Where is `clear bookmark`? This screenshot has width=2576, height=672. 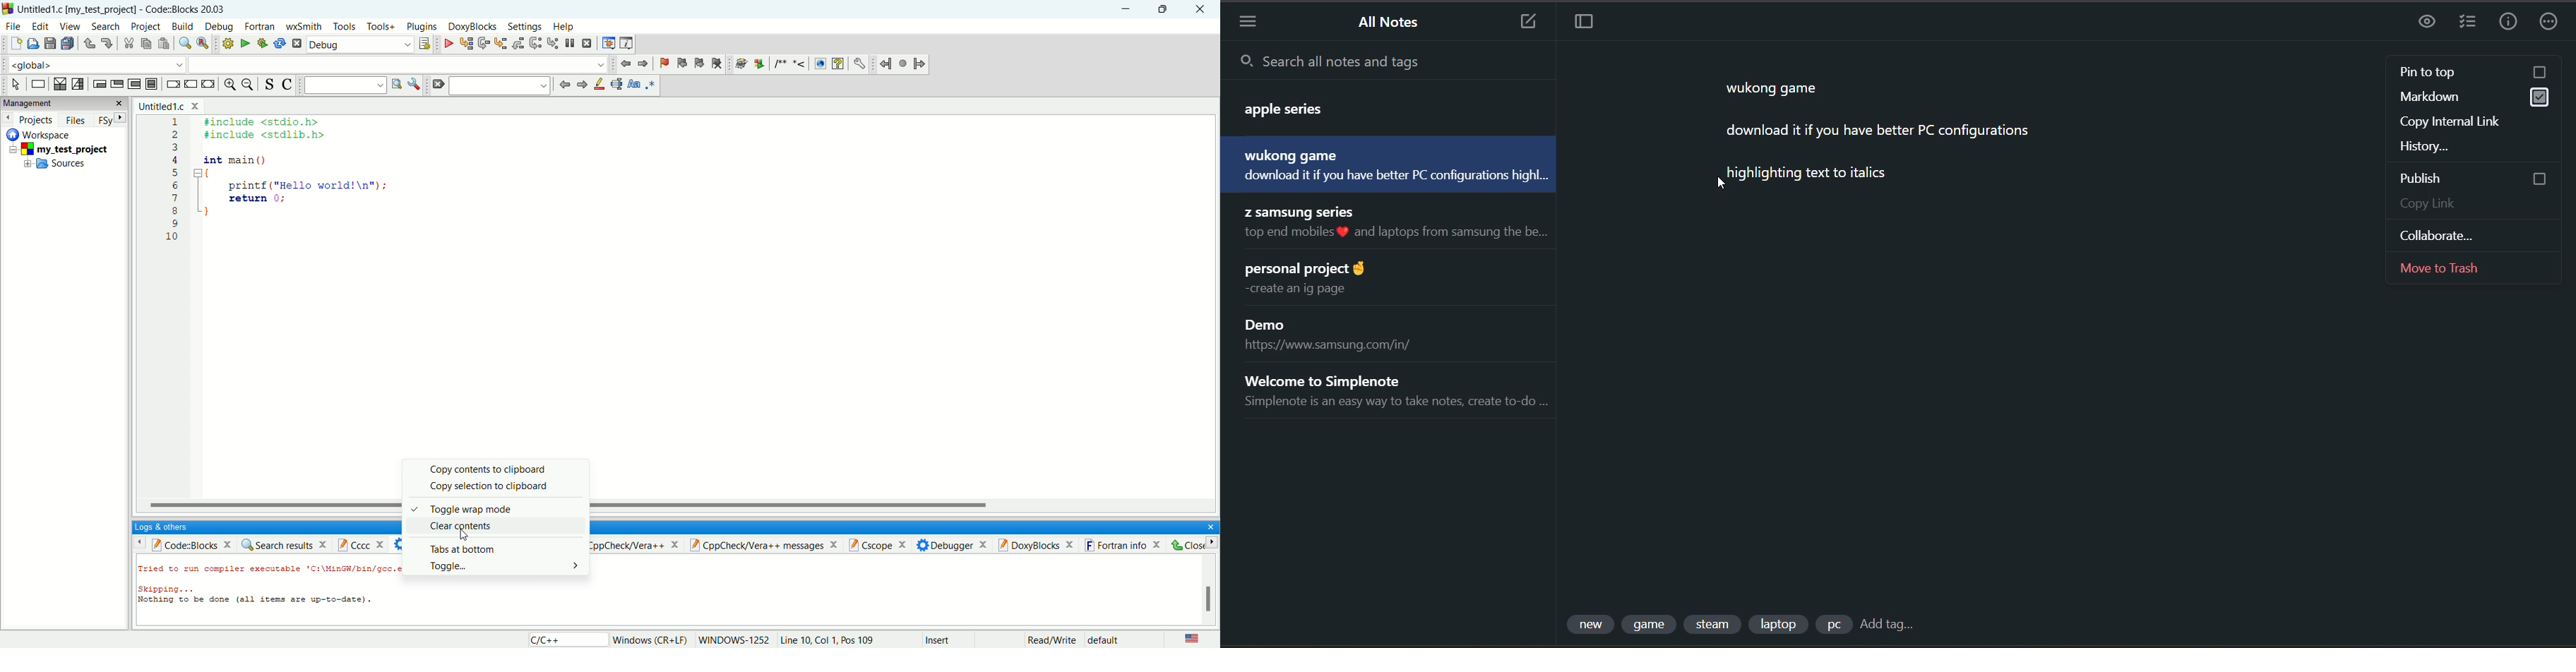
clear bookmark is located at coordinates (719, 65).